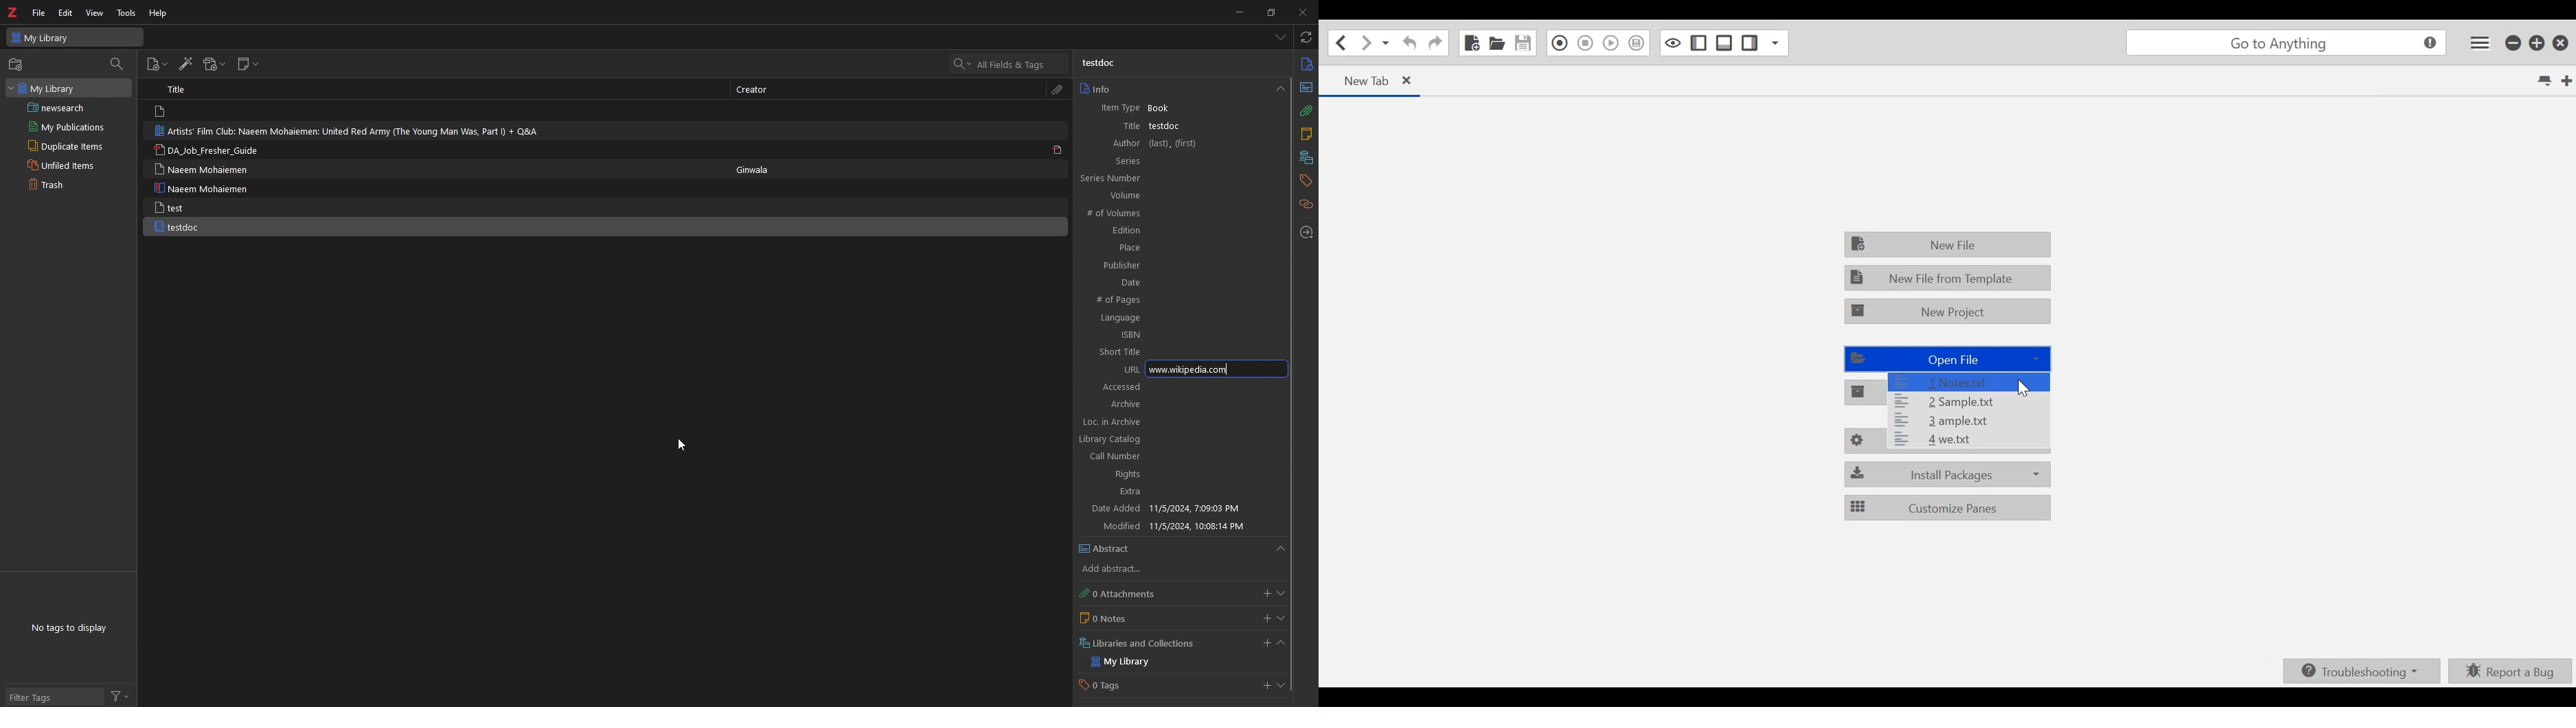  I want to click on Naeem Mohaiemen, so click(201, 188).